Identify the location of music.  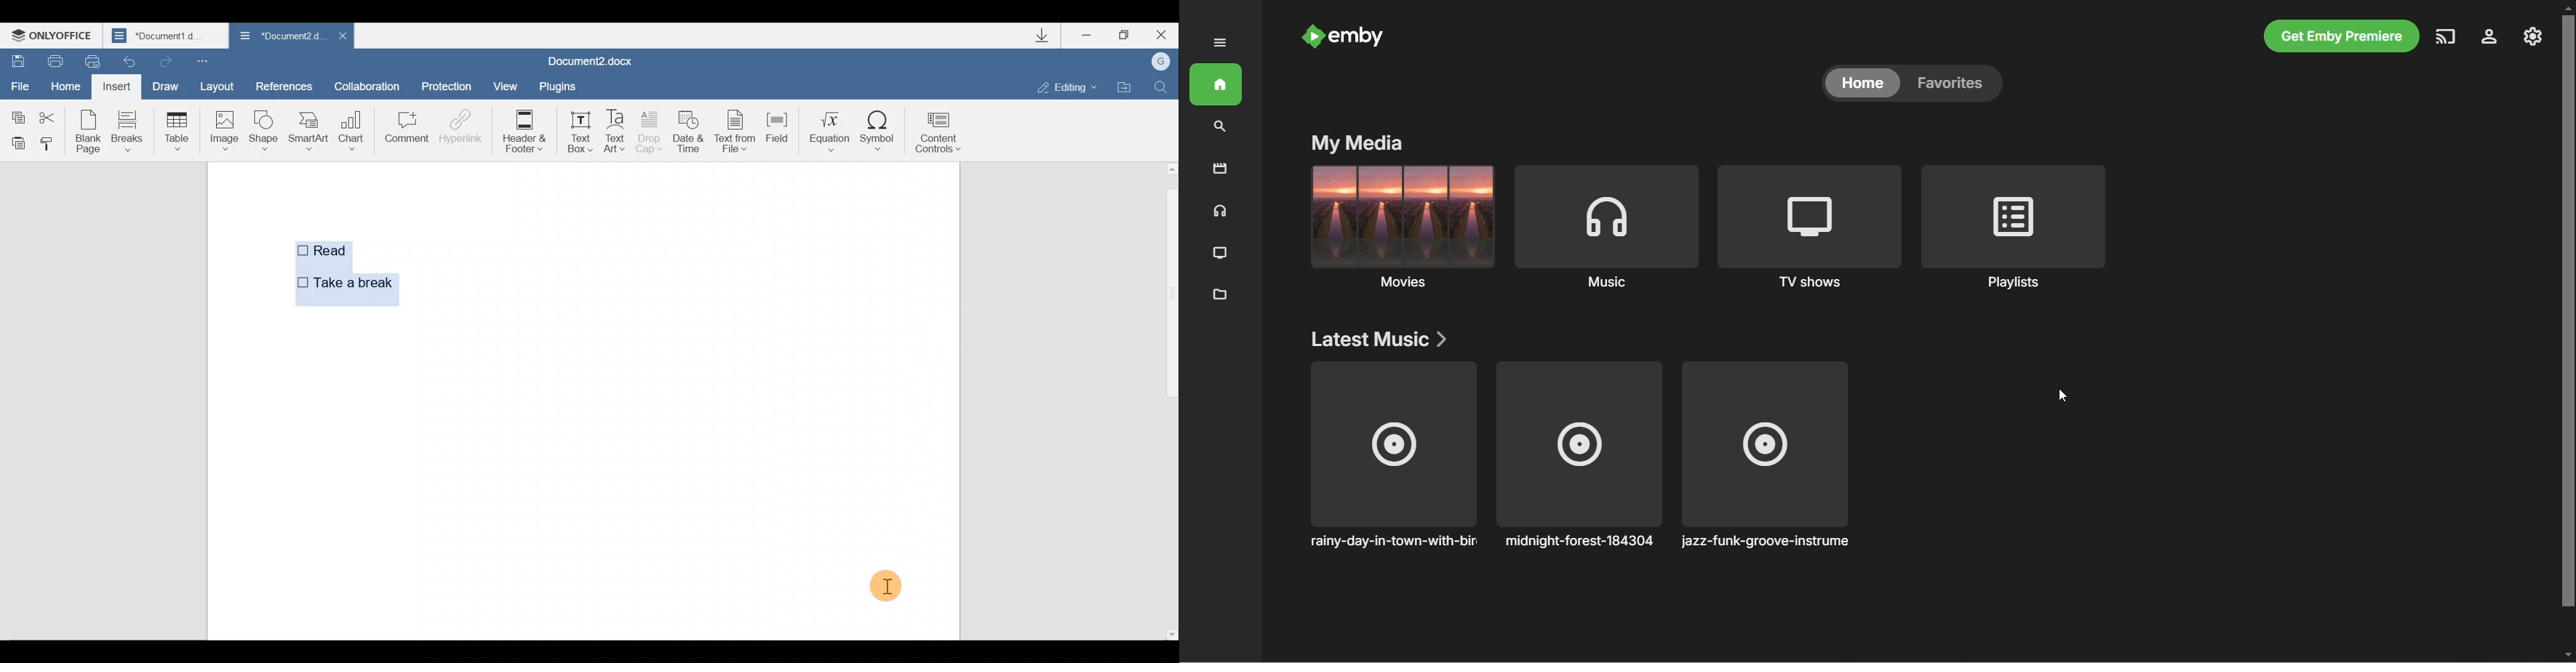
(1220, 212).